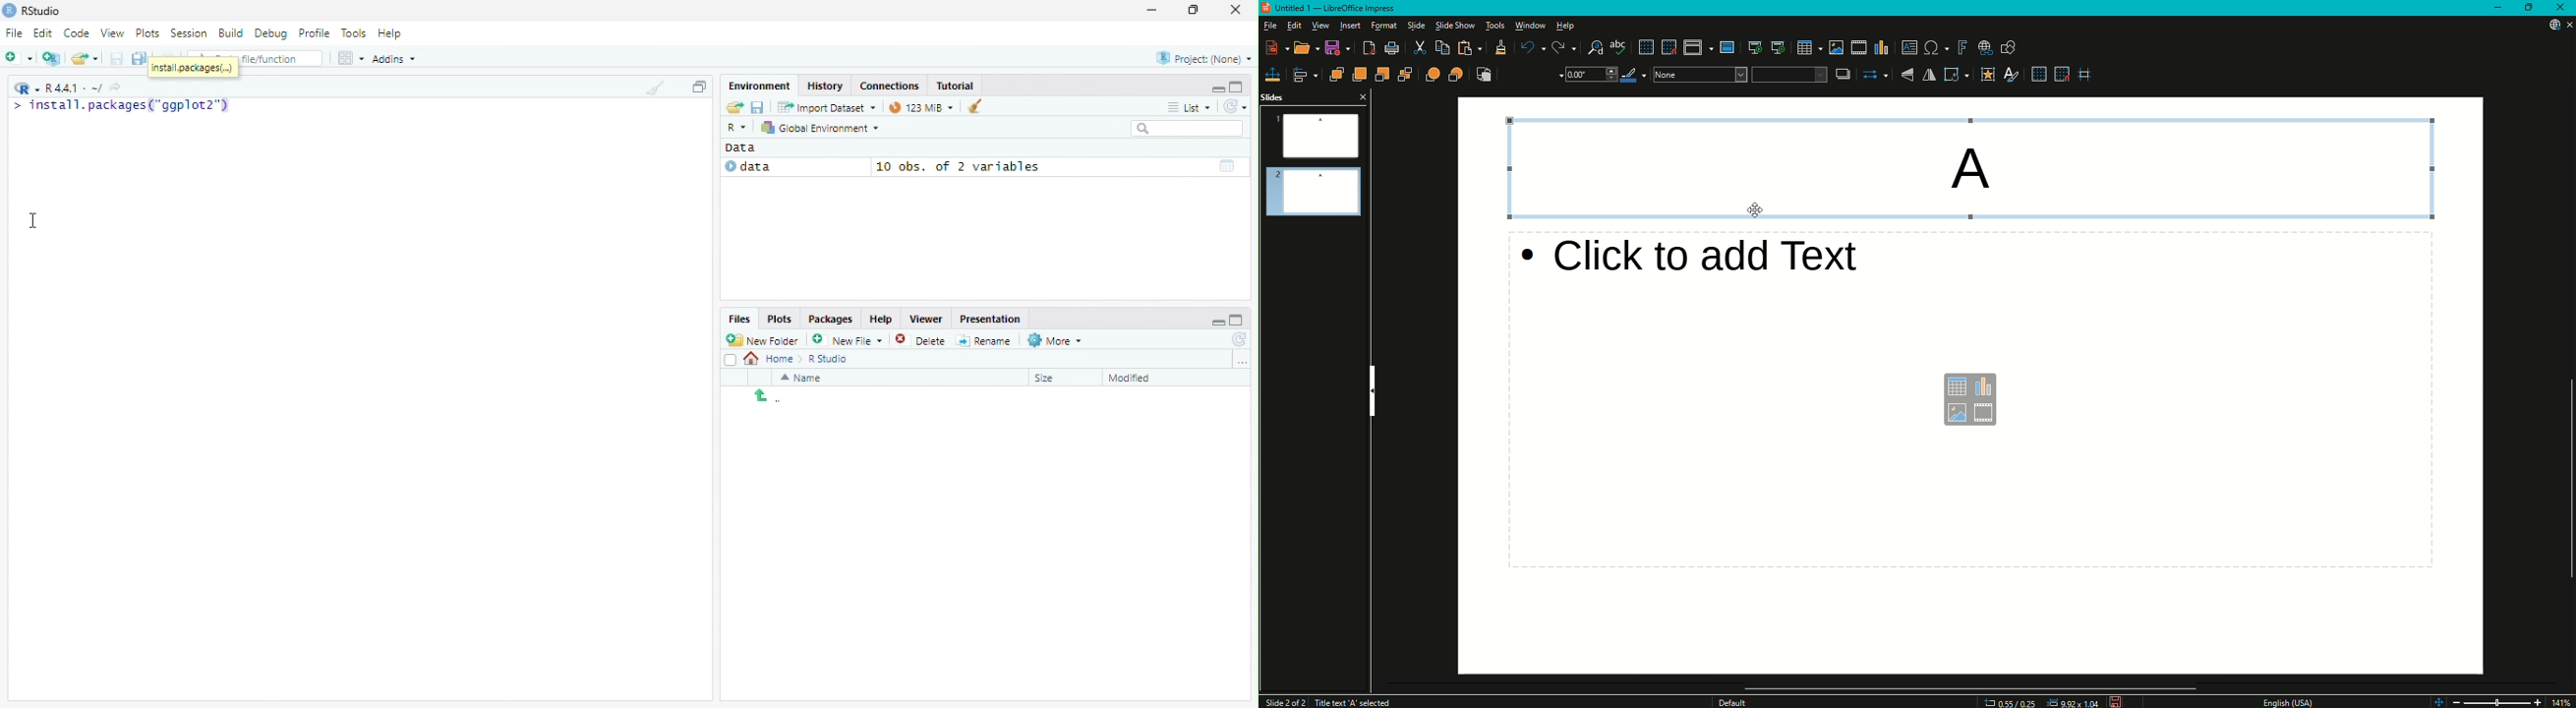  Describe the element at coordinates (760, 108) in the screenshot. I see `save workspace as` at that location.